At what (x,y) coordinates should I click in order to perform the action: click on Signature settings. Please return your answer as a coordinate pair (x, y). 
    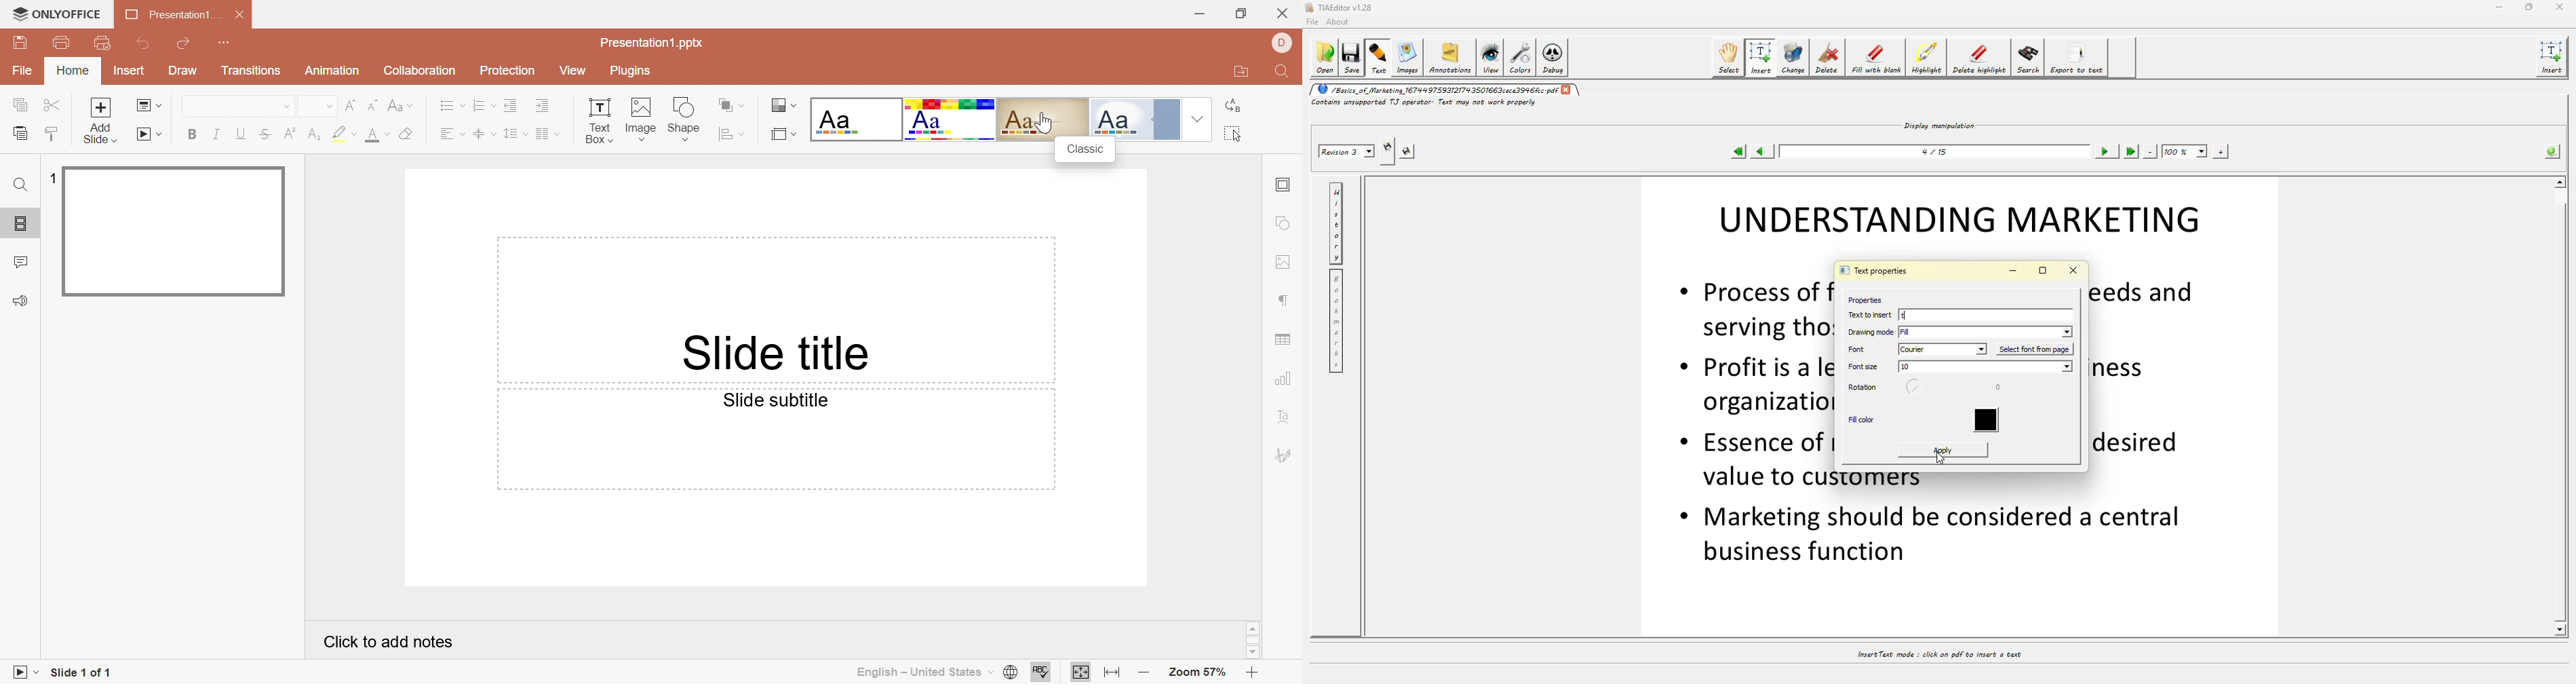
    Looking at the image, I should click on (1283, 457).